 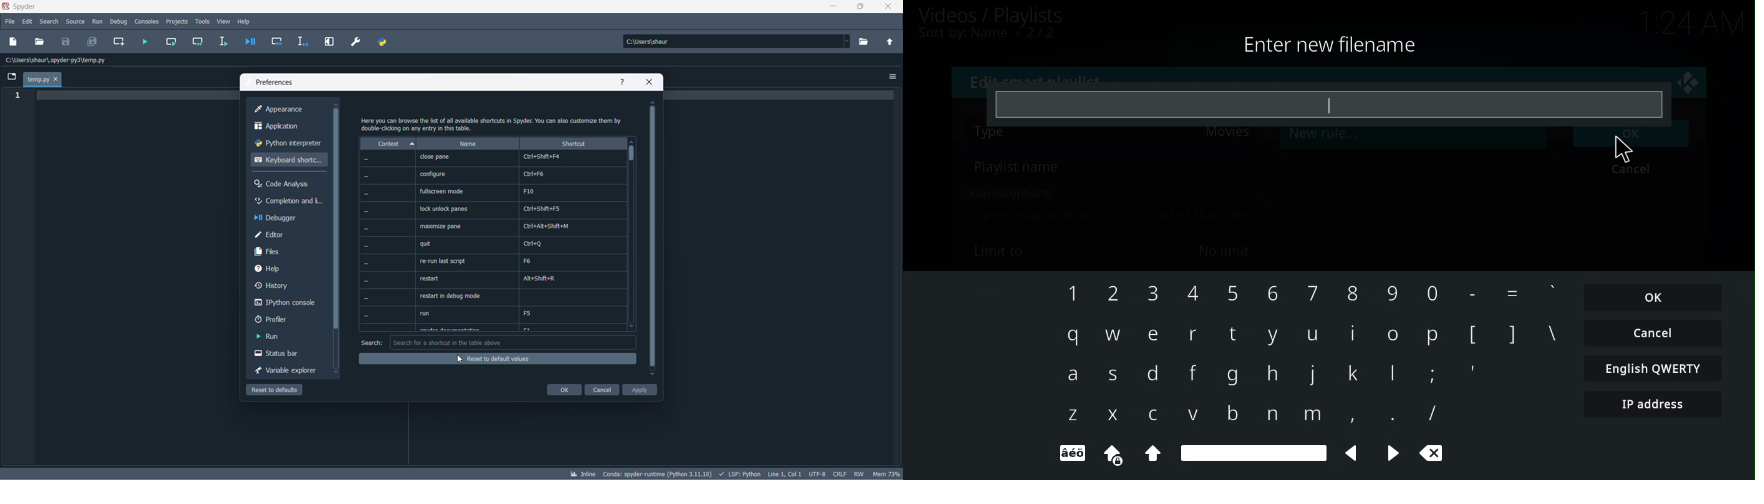 What do you see at coordinates (633, 142) in the screenshot?
I see `move up` at bounding box center [633, 142].